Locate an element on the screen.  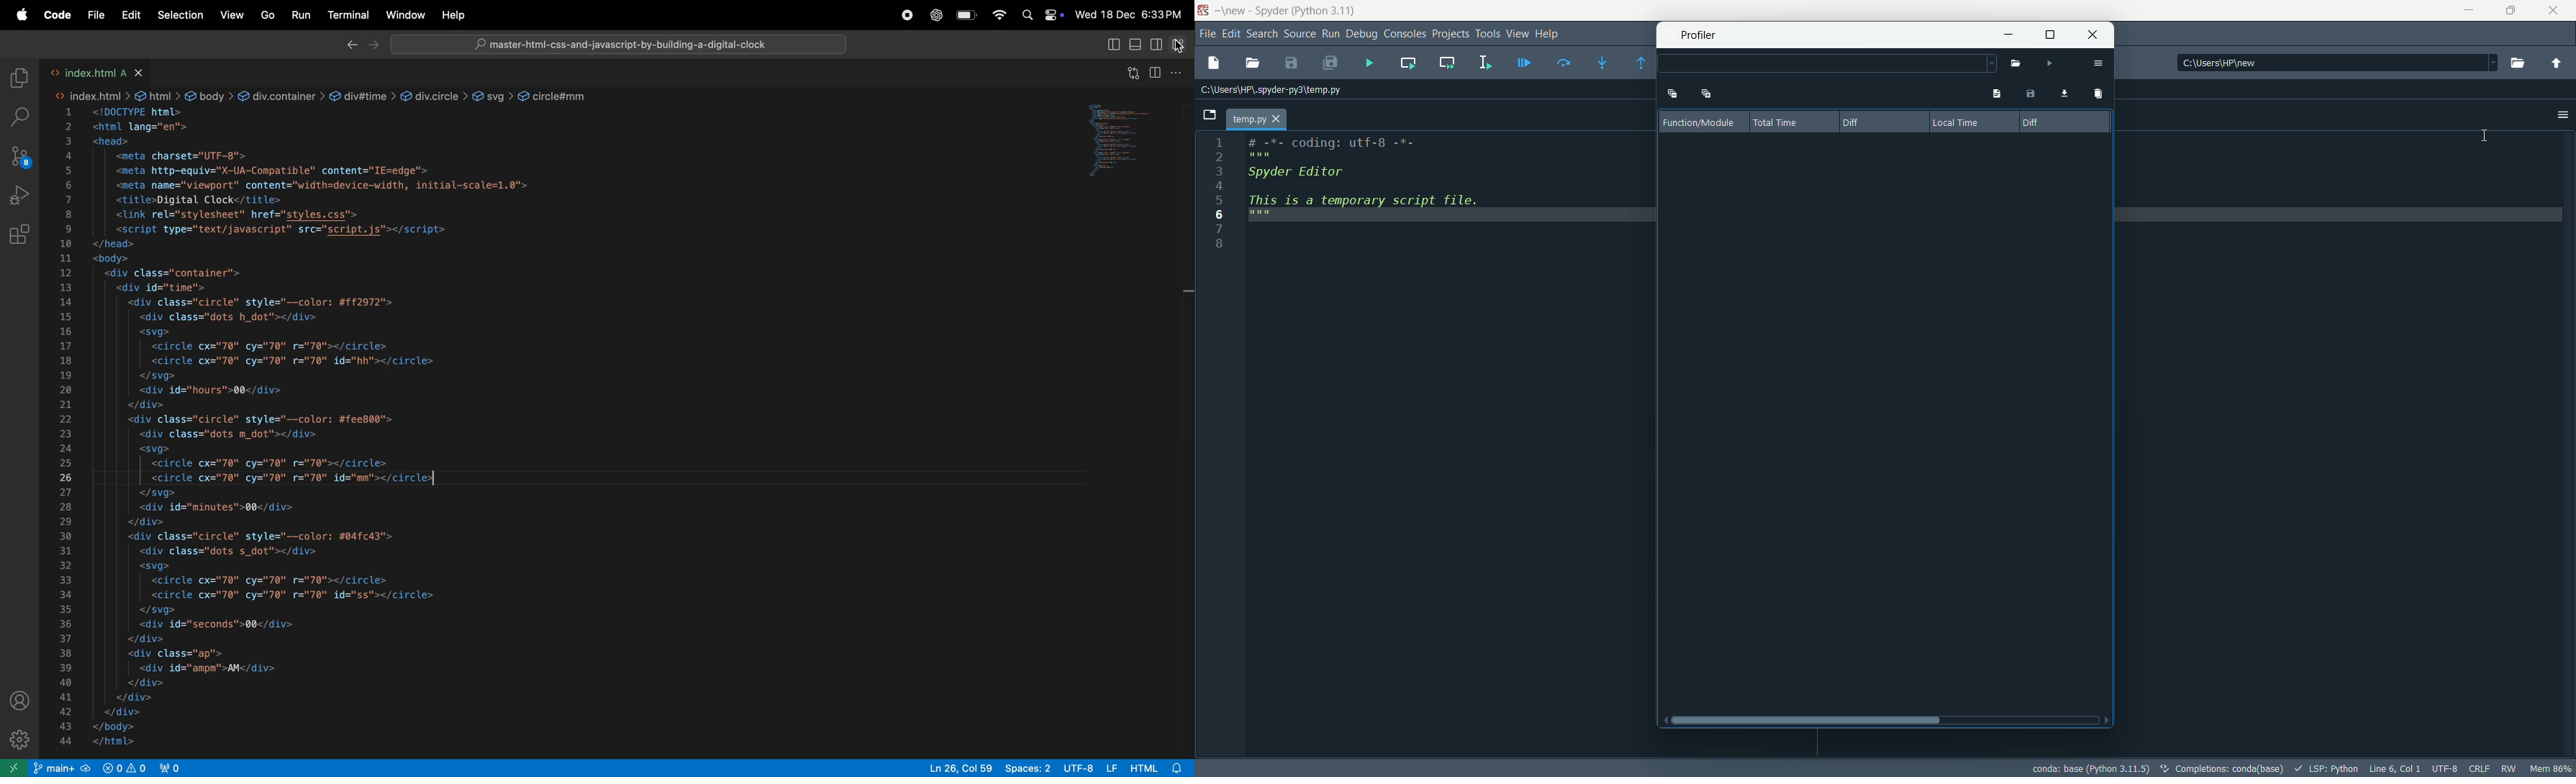
run and debug is located at coordinates (20, 195).